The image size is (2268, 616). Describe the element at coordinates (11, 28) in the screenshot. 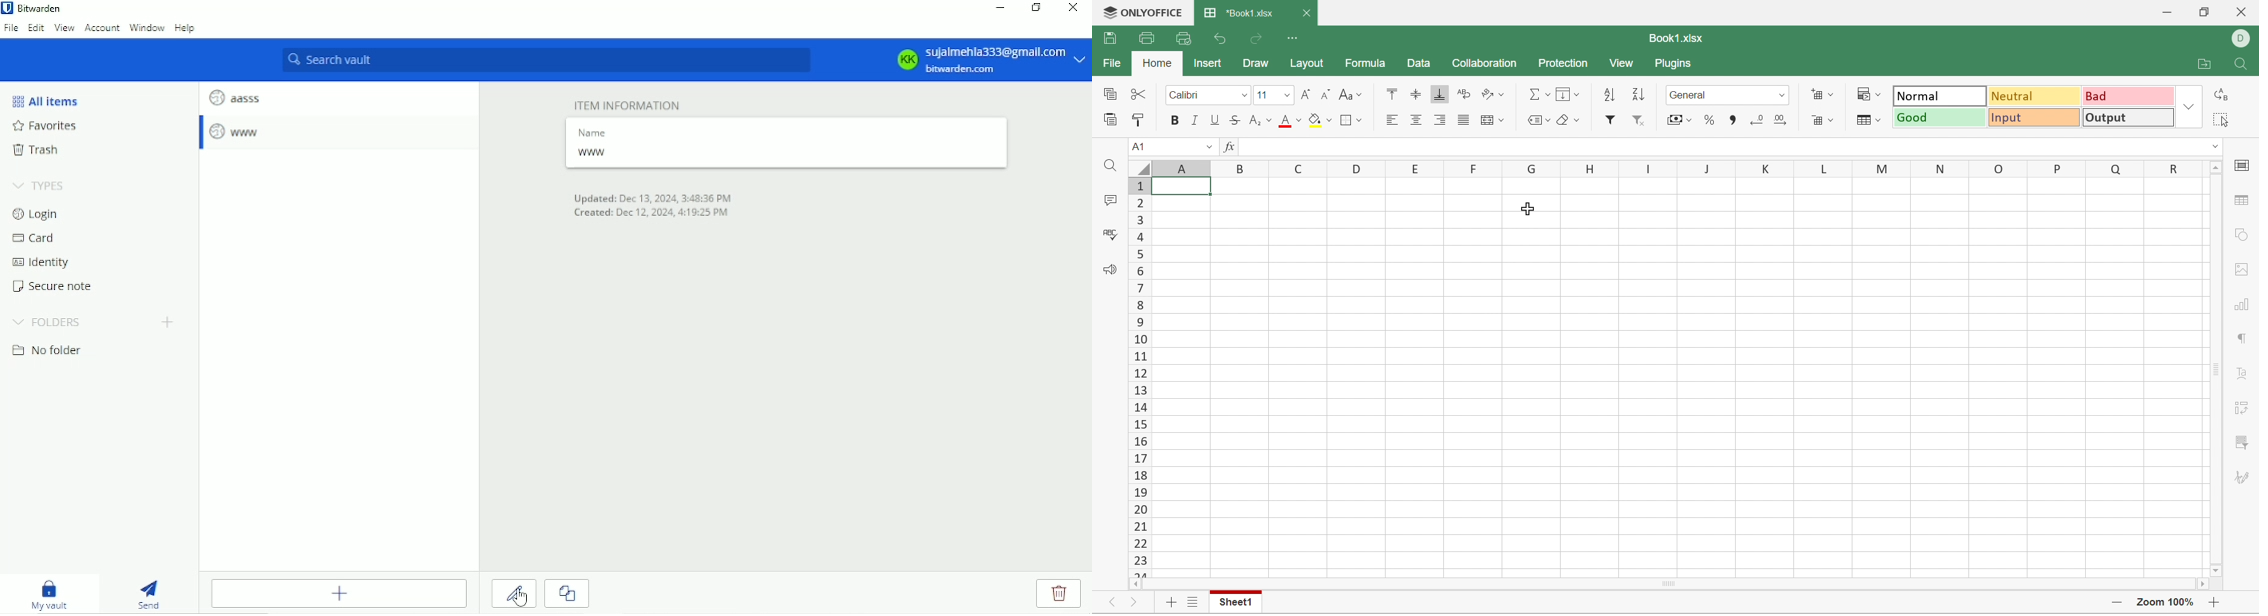

I see `File` at that location.